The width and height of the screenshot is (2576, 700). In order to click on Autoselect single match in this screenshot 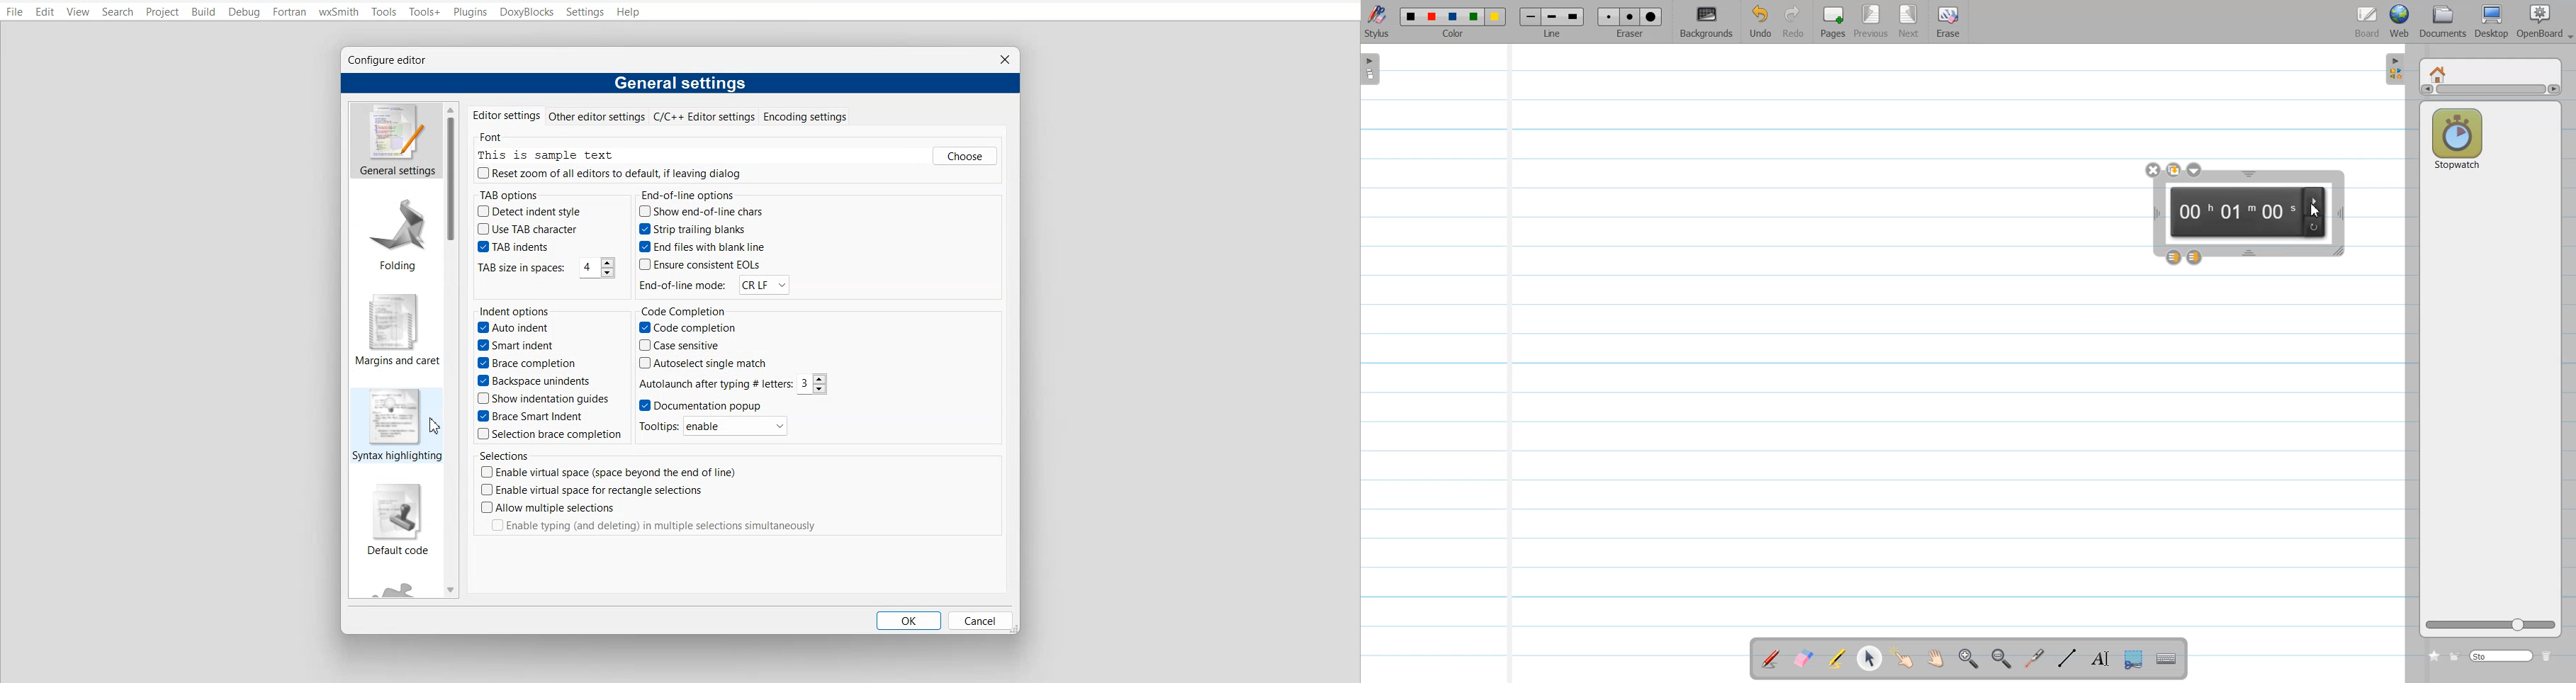, I will do `click(705, 363)`.